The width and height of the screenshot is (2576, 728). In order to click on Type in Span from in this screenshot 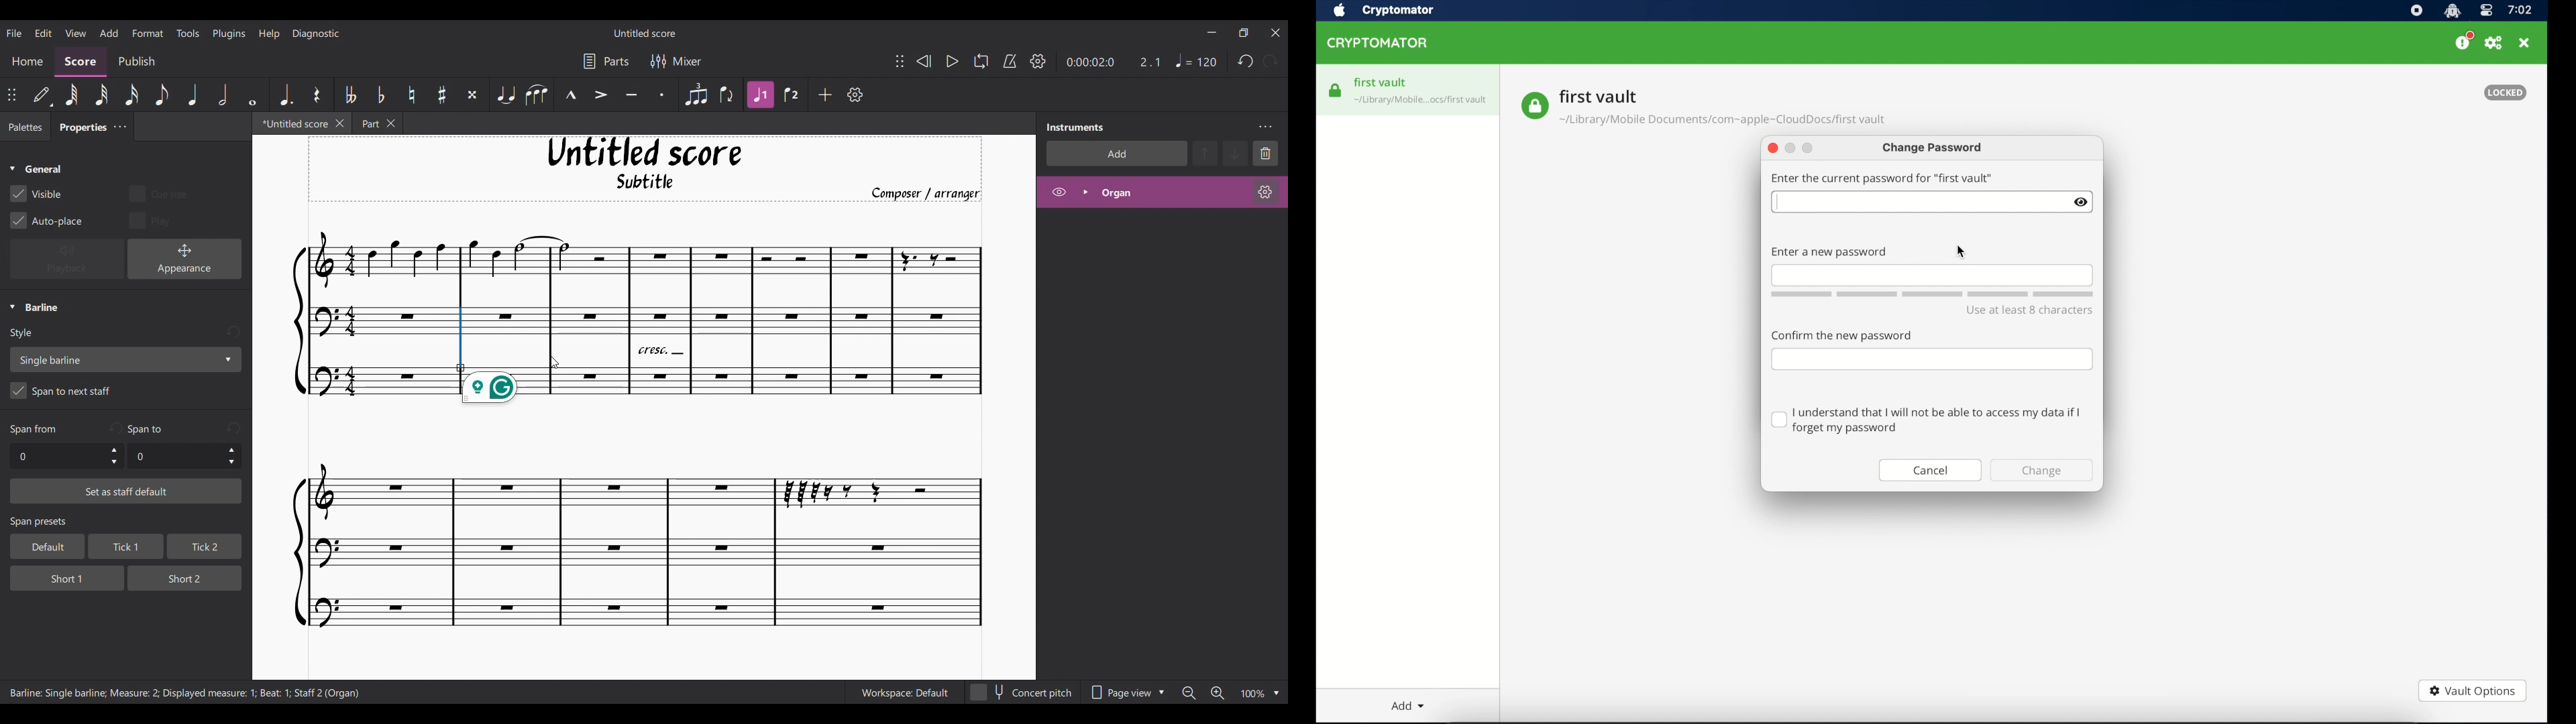, I will do `click(57, 457)`.